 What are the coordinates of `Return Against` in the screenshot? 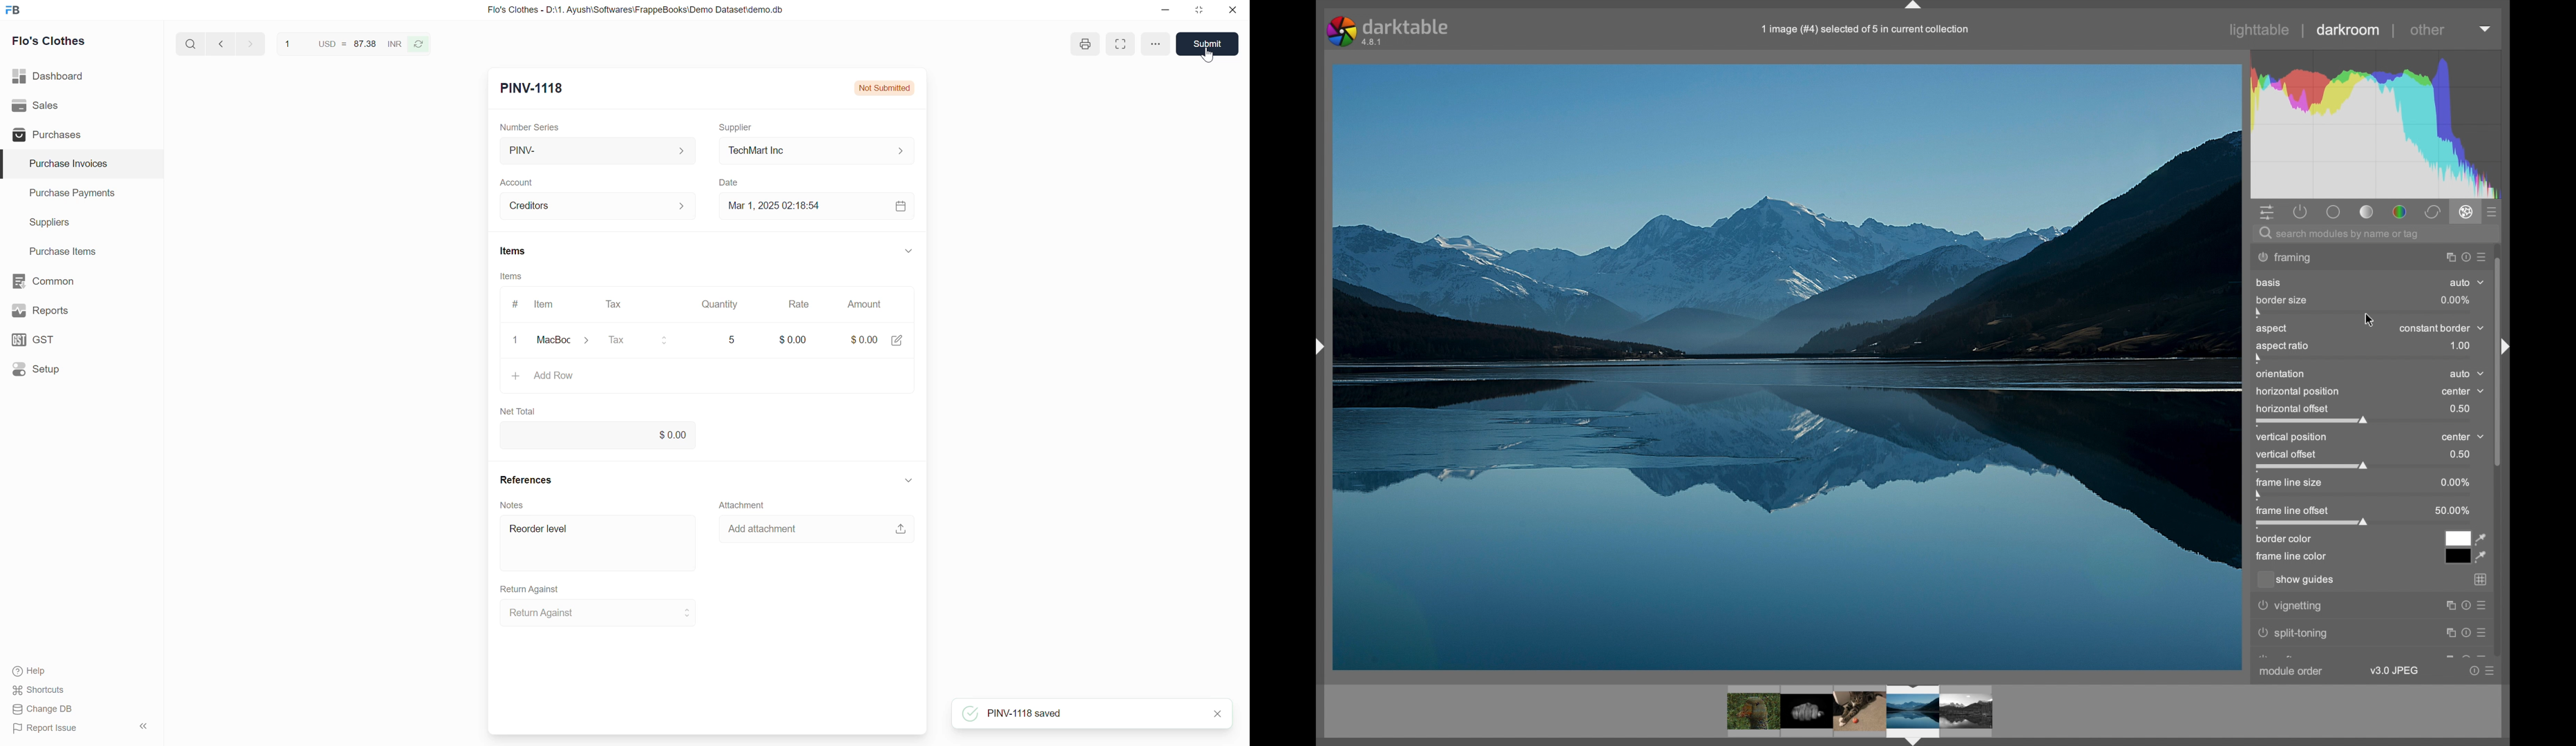 It's located at (530, 590).